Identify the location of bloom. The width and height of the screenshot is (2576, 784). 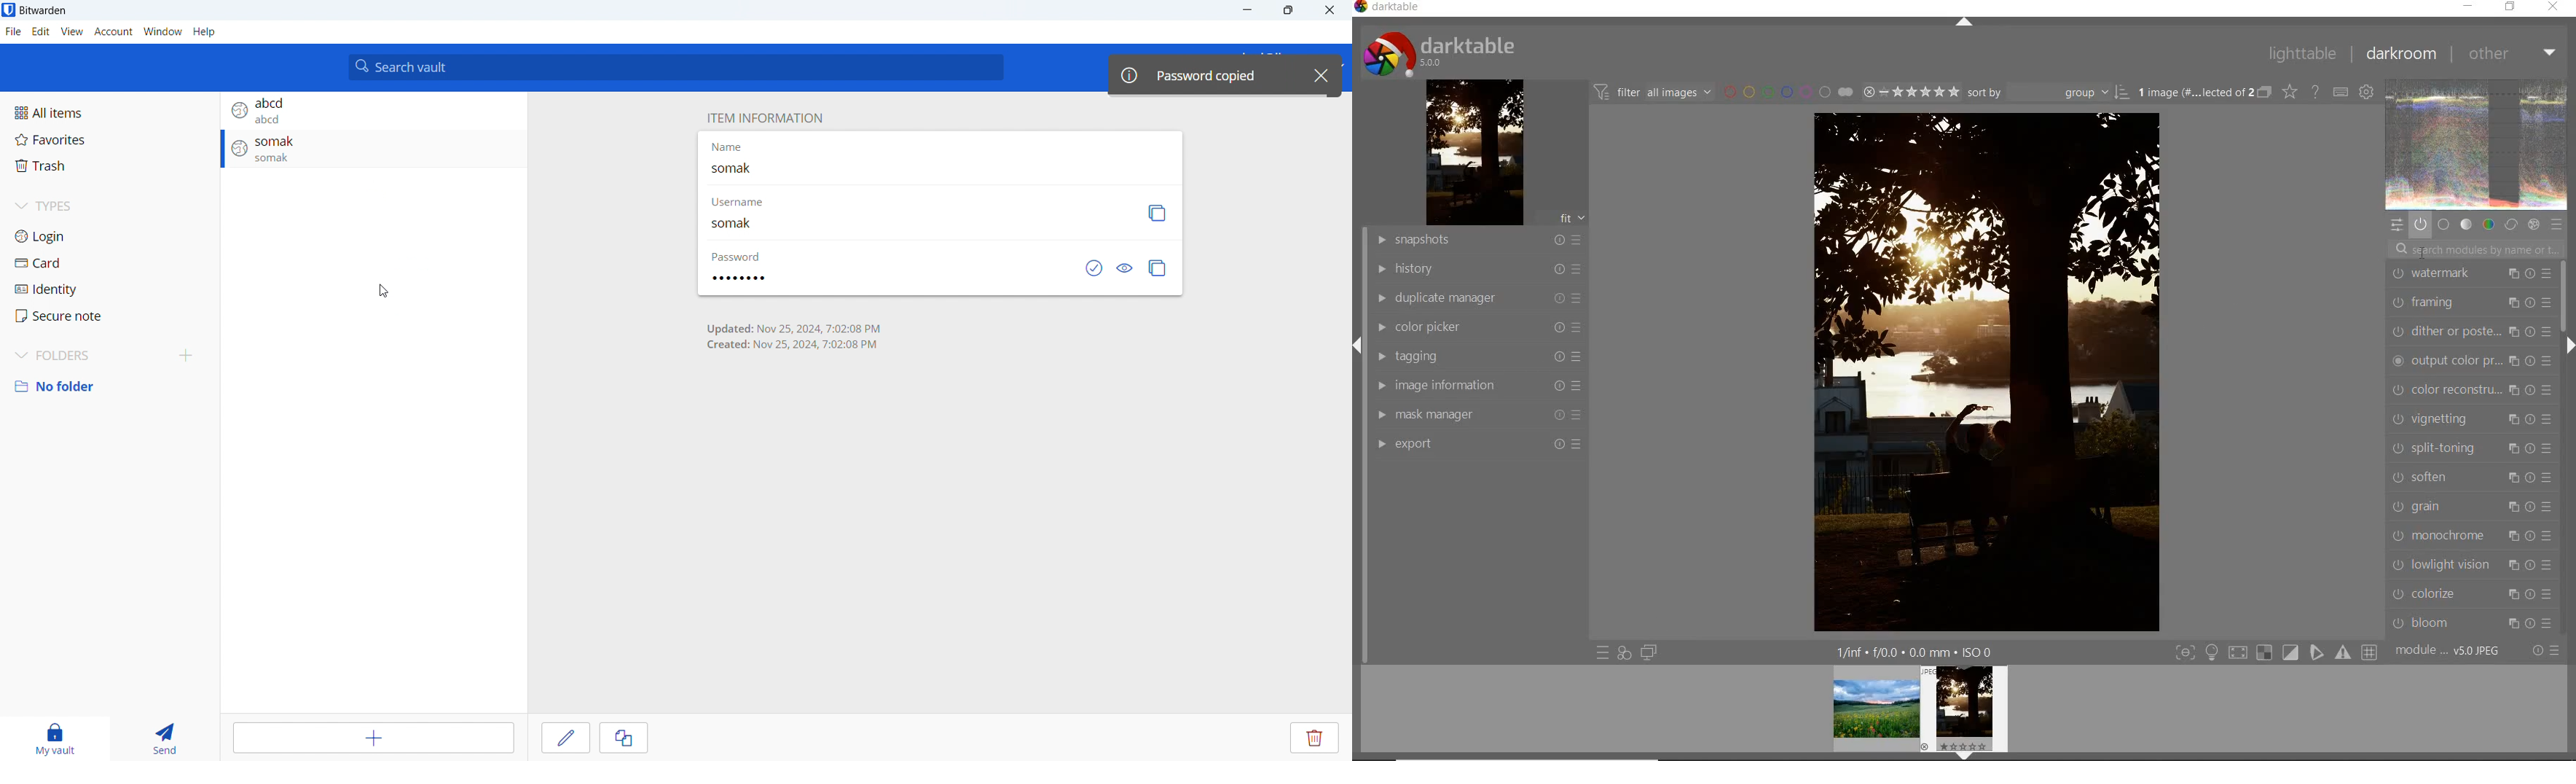
(2474, 622).